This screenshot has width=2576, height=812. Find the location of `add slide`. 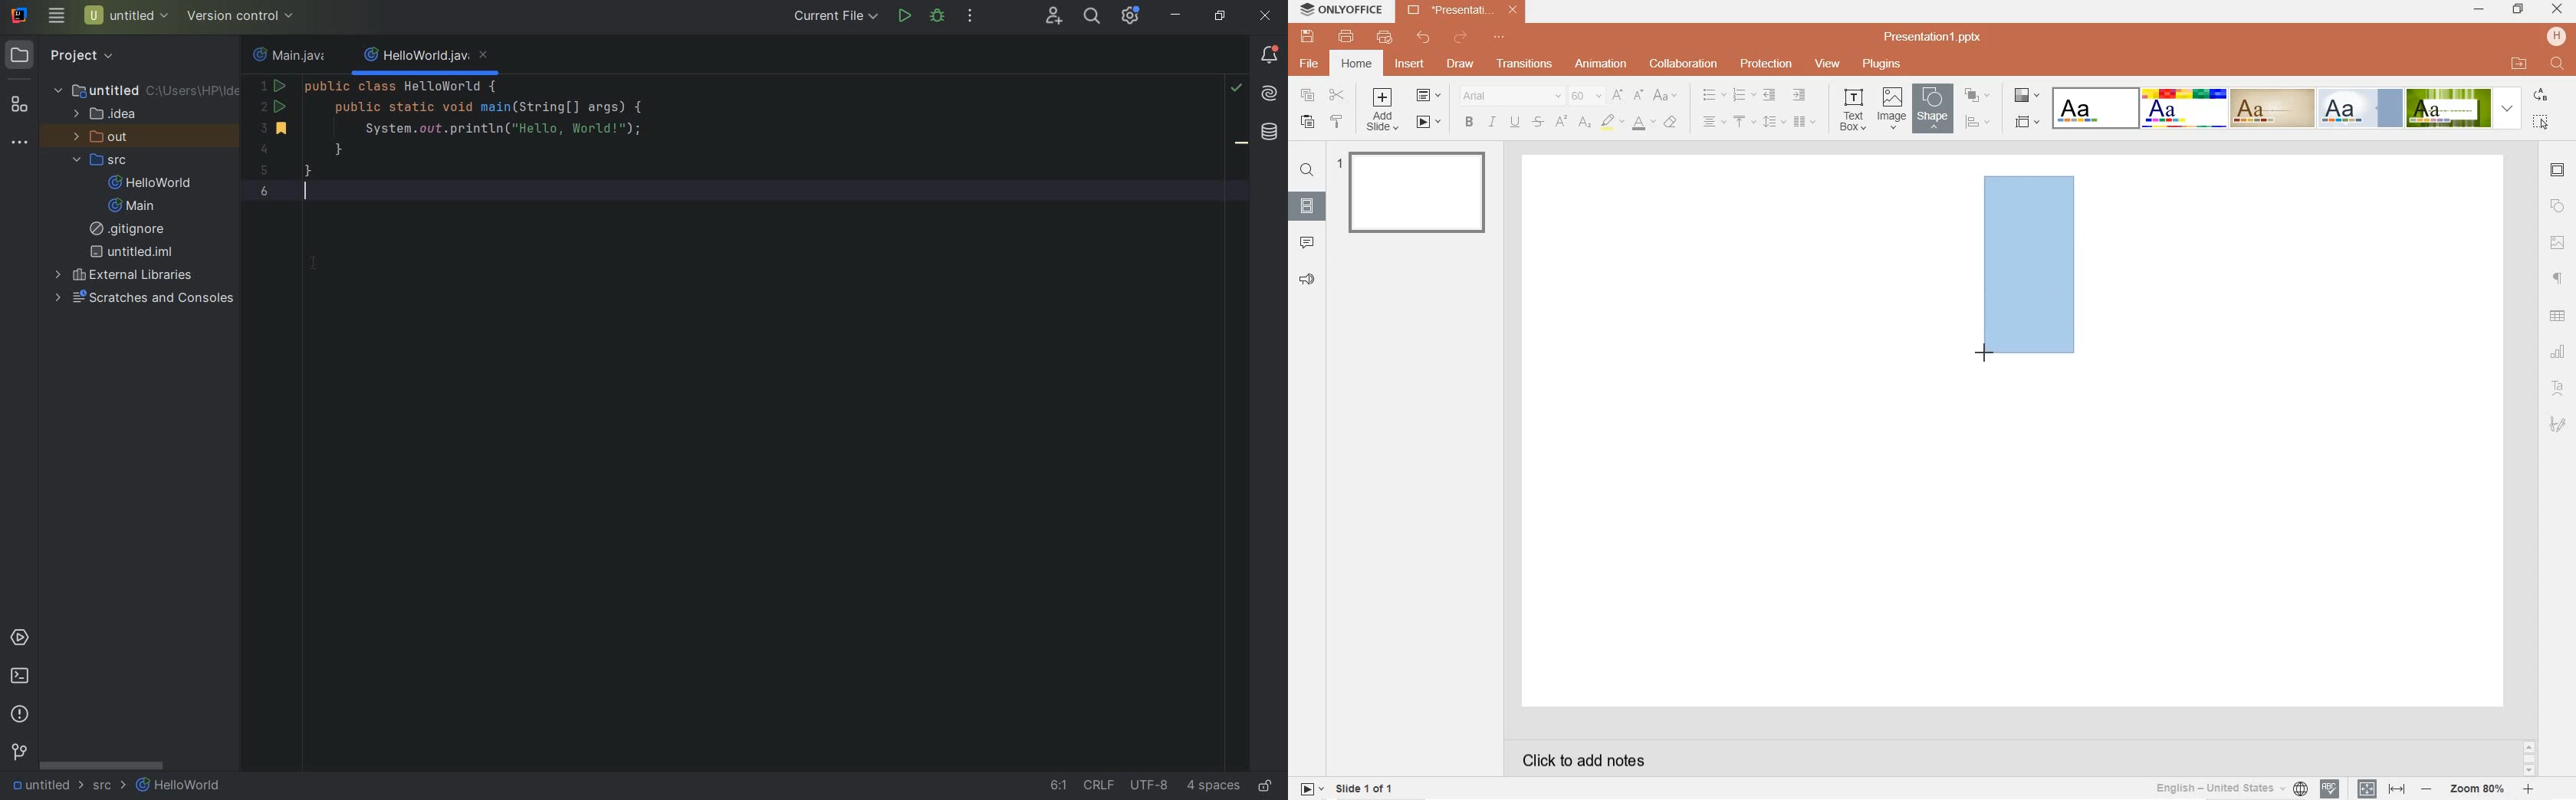

add slide is located at coordinates (1385, 111).